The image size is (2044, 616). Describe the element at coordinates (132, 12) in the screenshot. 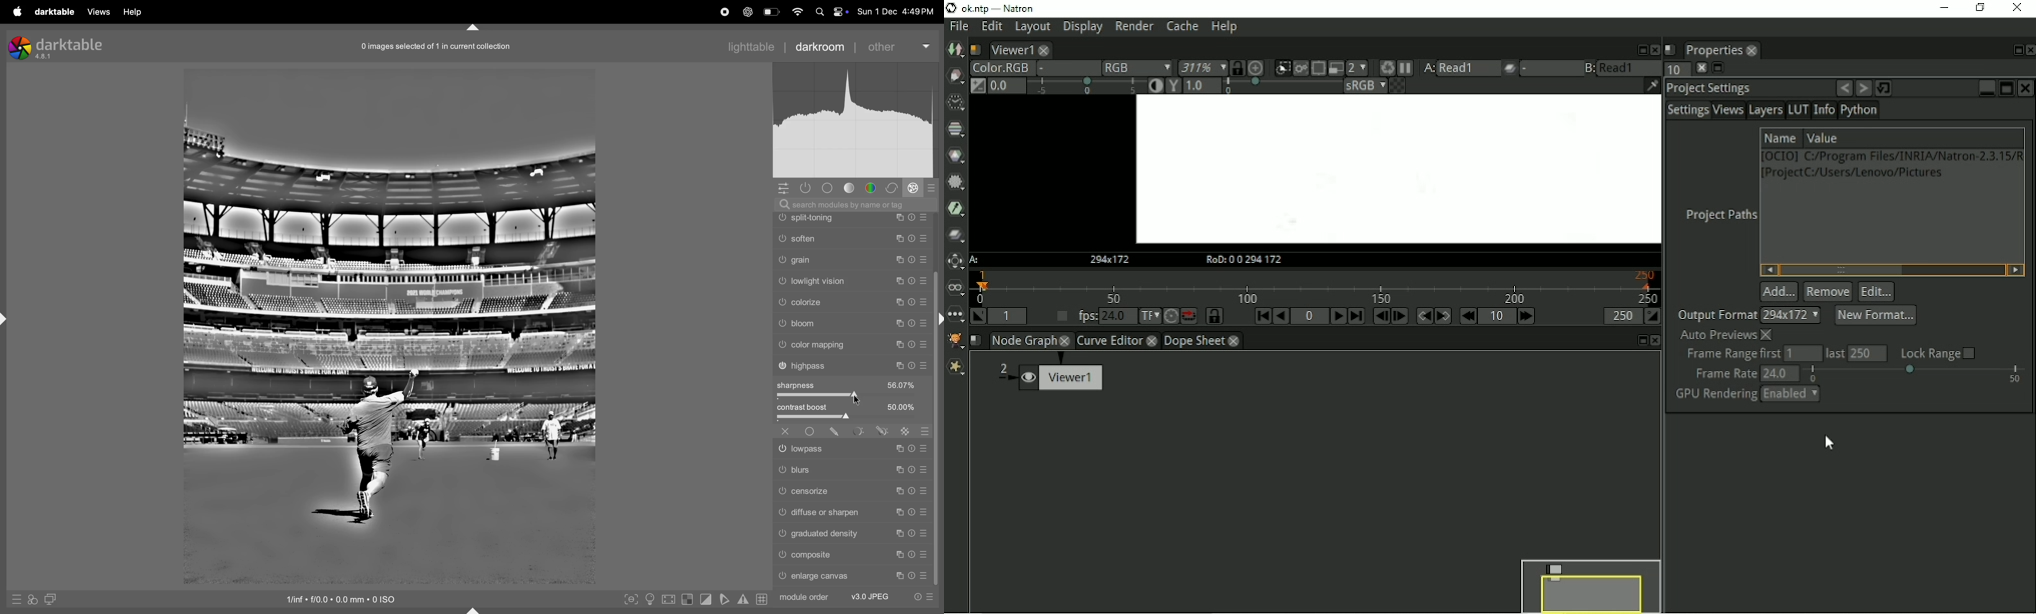

I see `help` at that location.